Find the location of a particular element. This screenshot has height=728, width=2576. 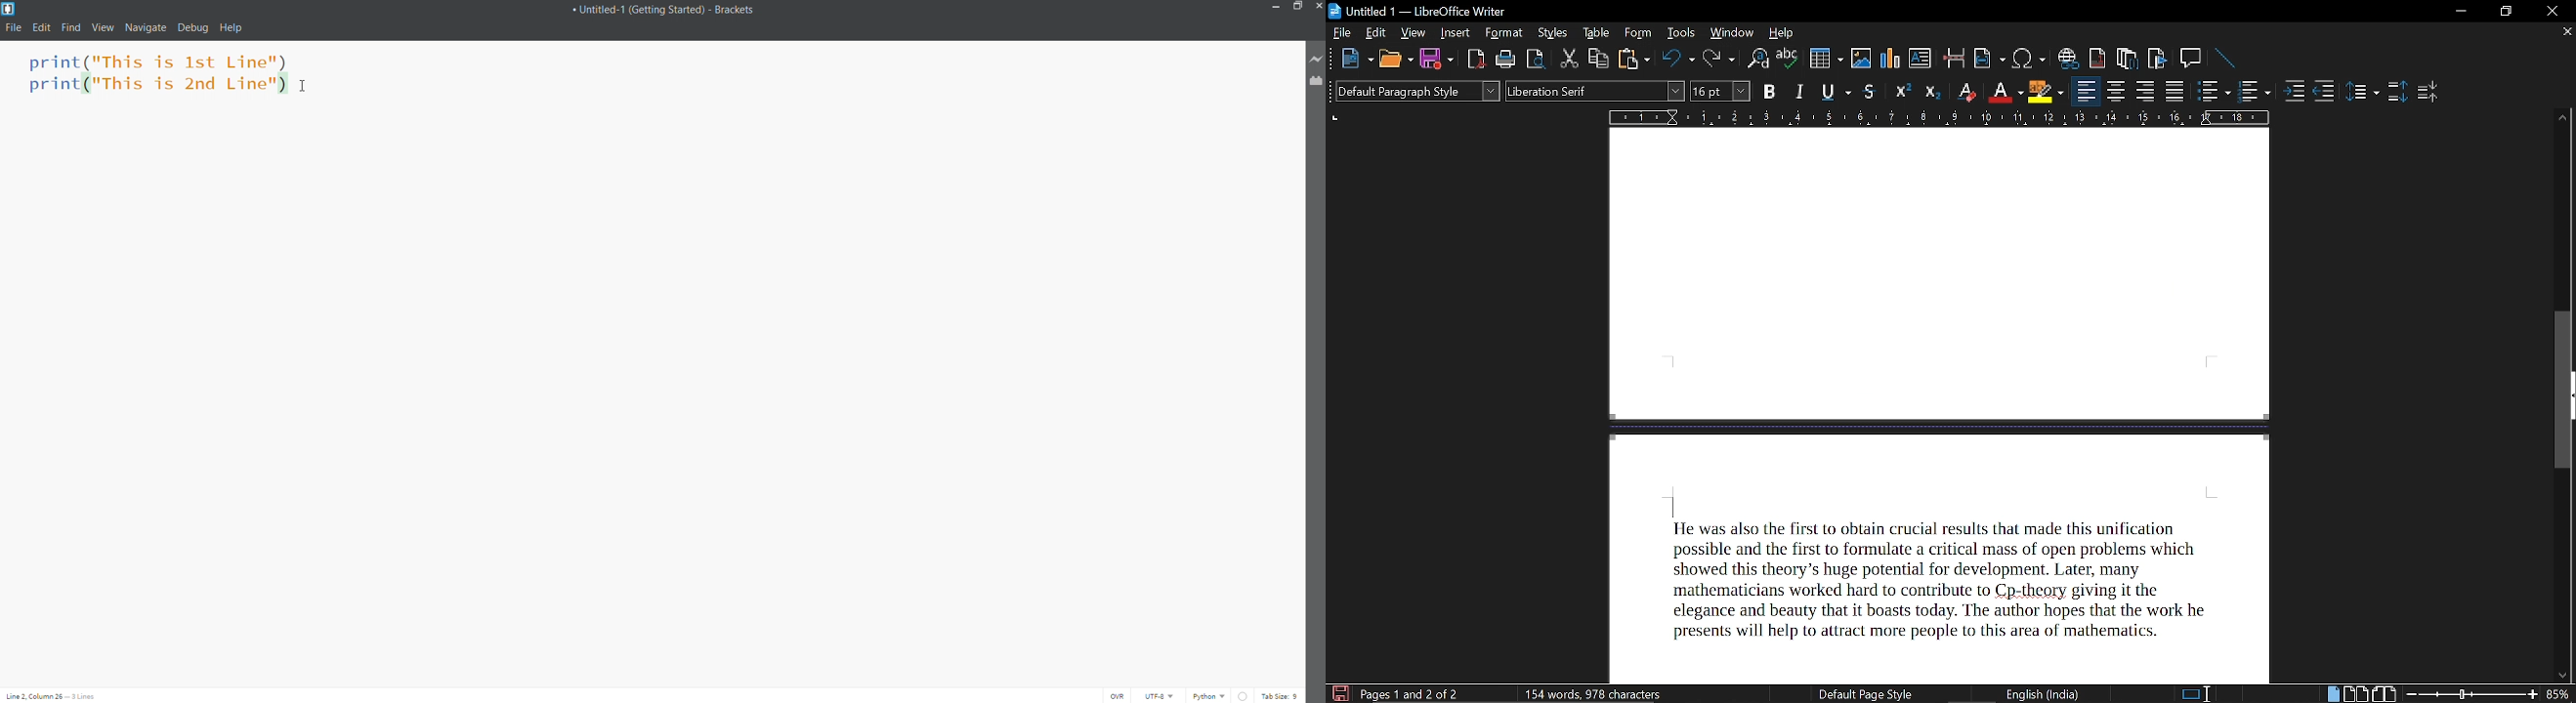

Cur is located at coordinates (1570, 60).